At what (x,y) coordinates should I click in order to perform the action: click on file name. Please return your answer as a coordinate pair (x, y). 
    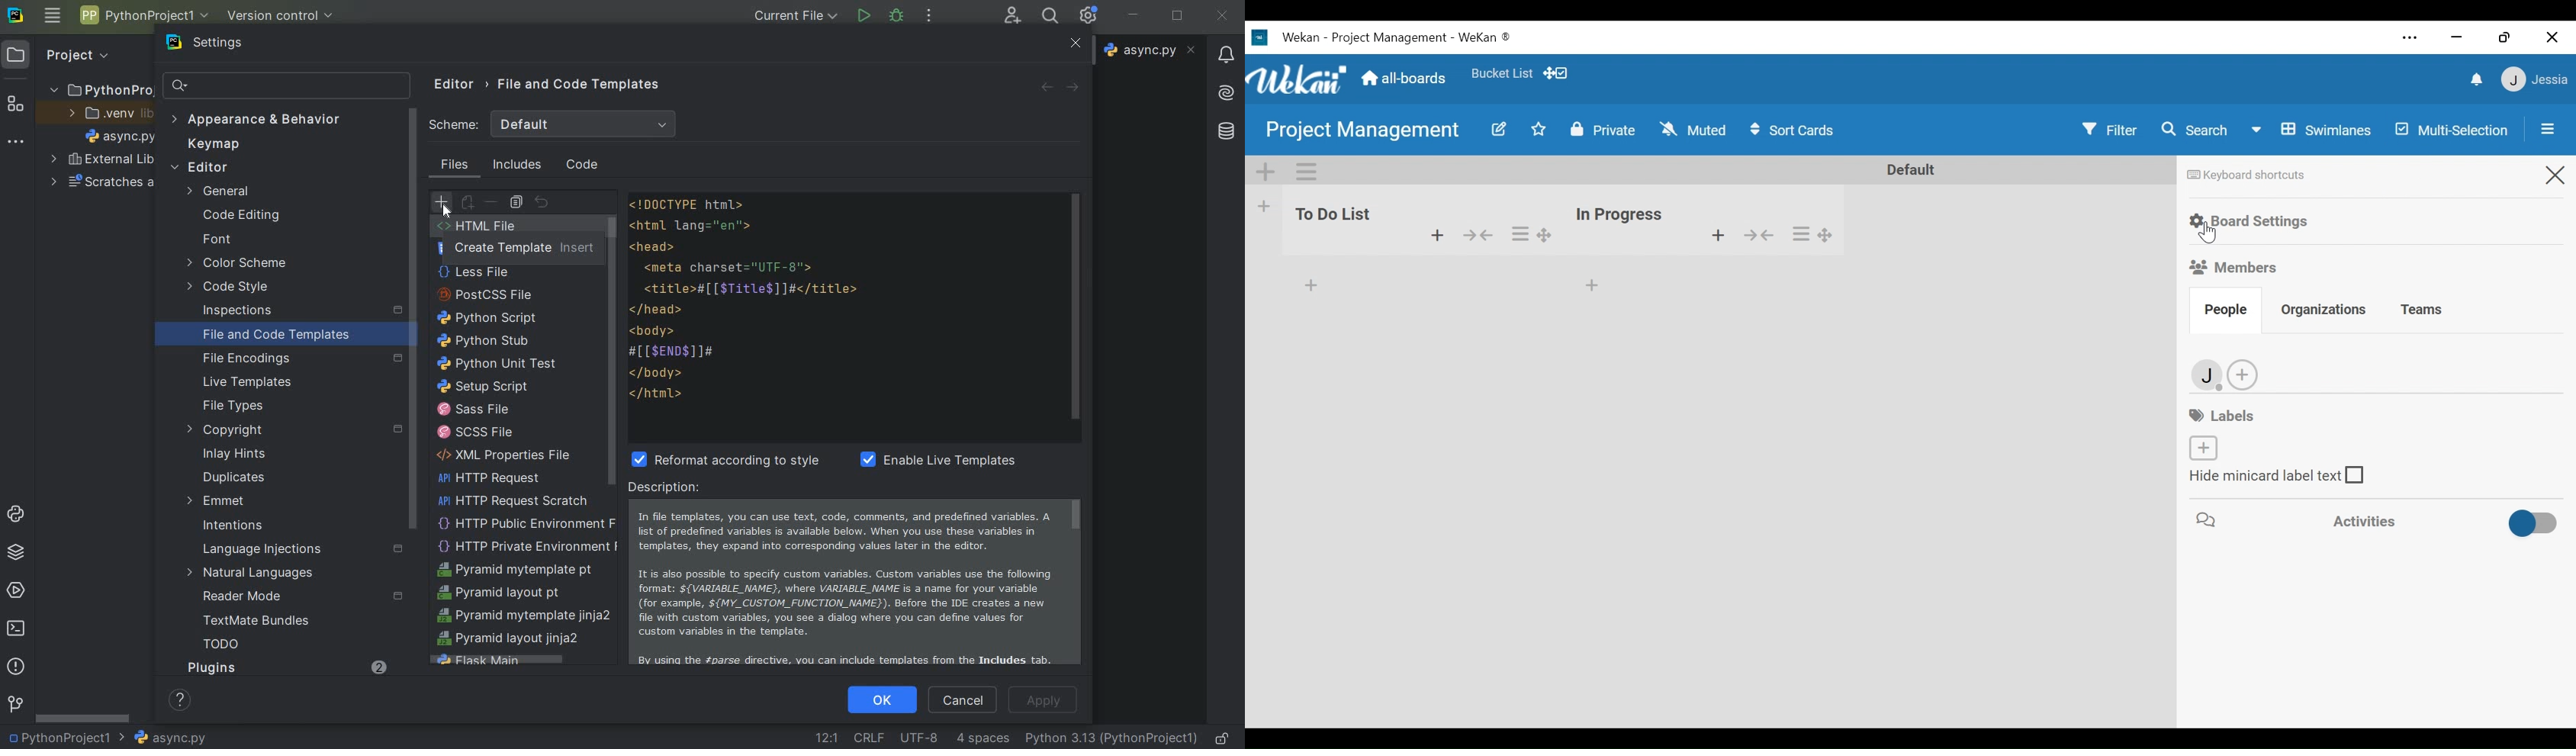
    Looking at the image, I should click on (1150, 51).